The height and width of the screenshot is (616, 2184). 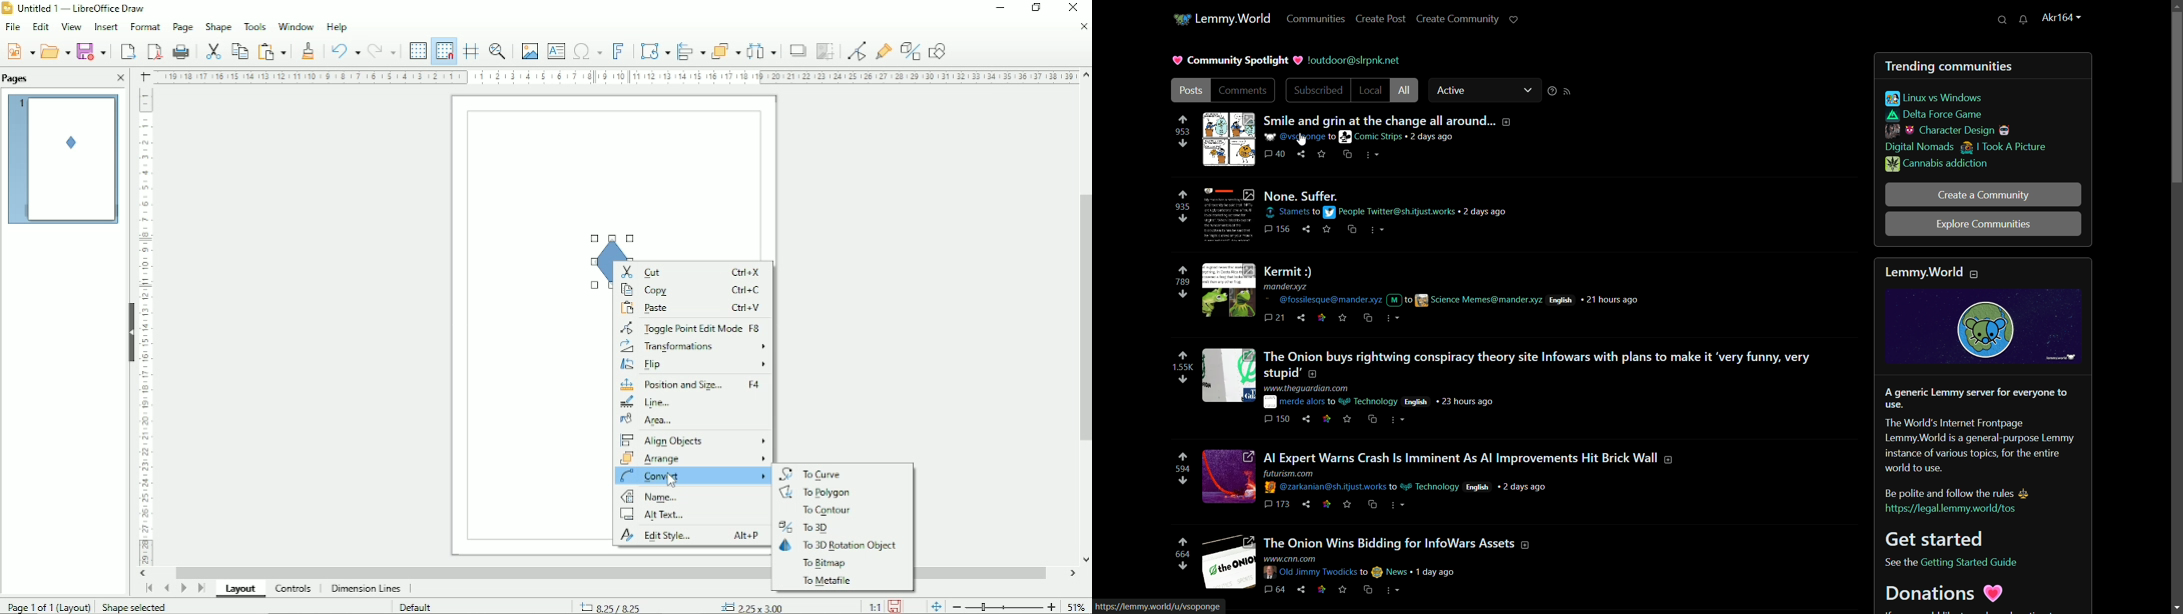 I want to click on Display grid, so click(x=417, y=49).